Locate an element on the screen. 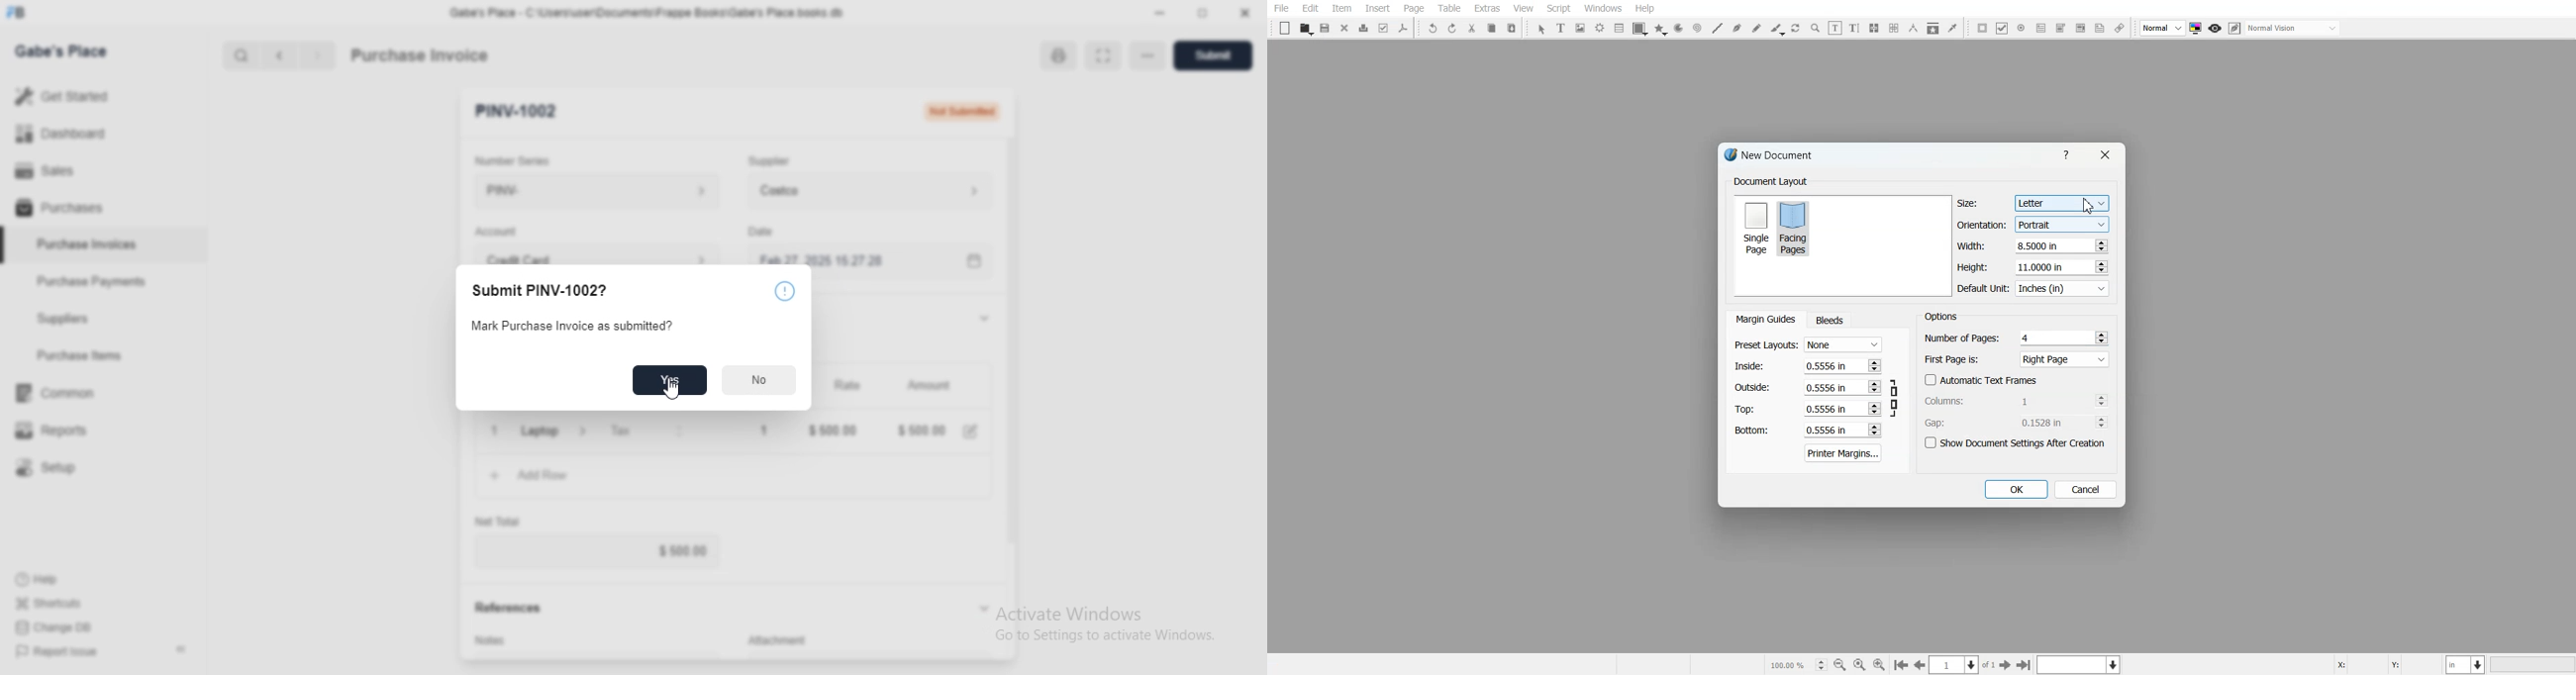 This screenshot has width=2576, height=700. Increase and decrease No.  is located at coordinates (2100, 267).